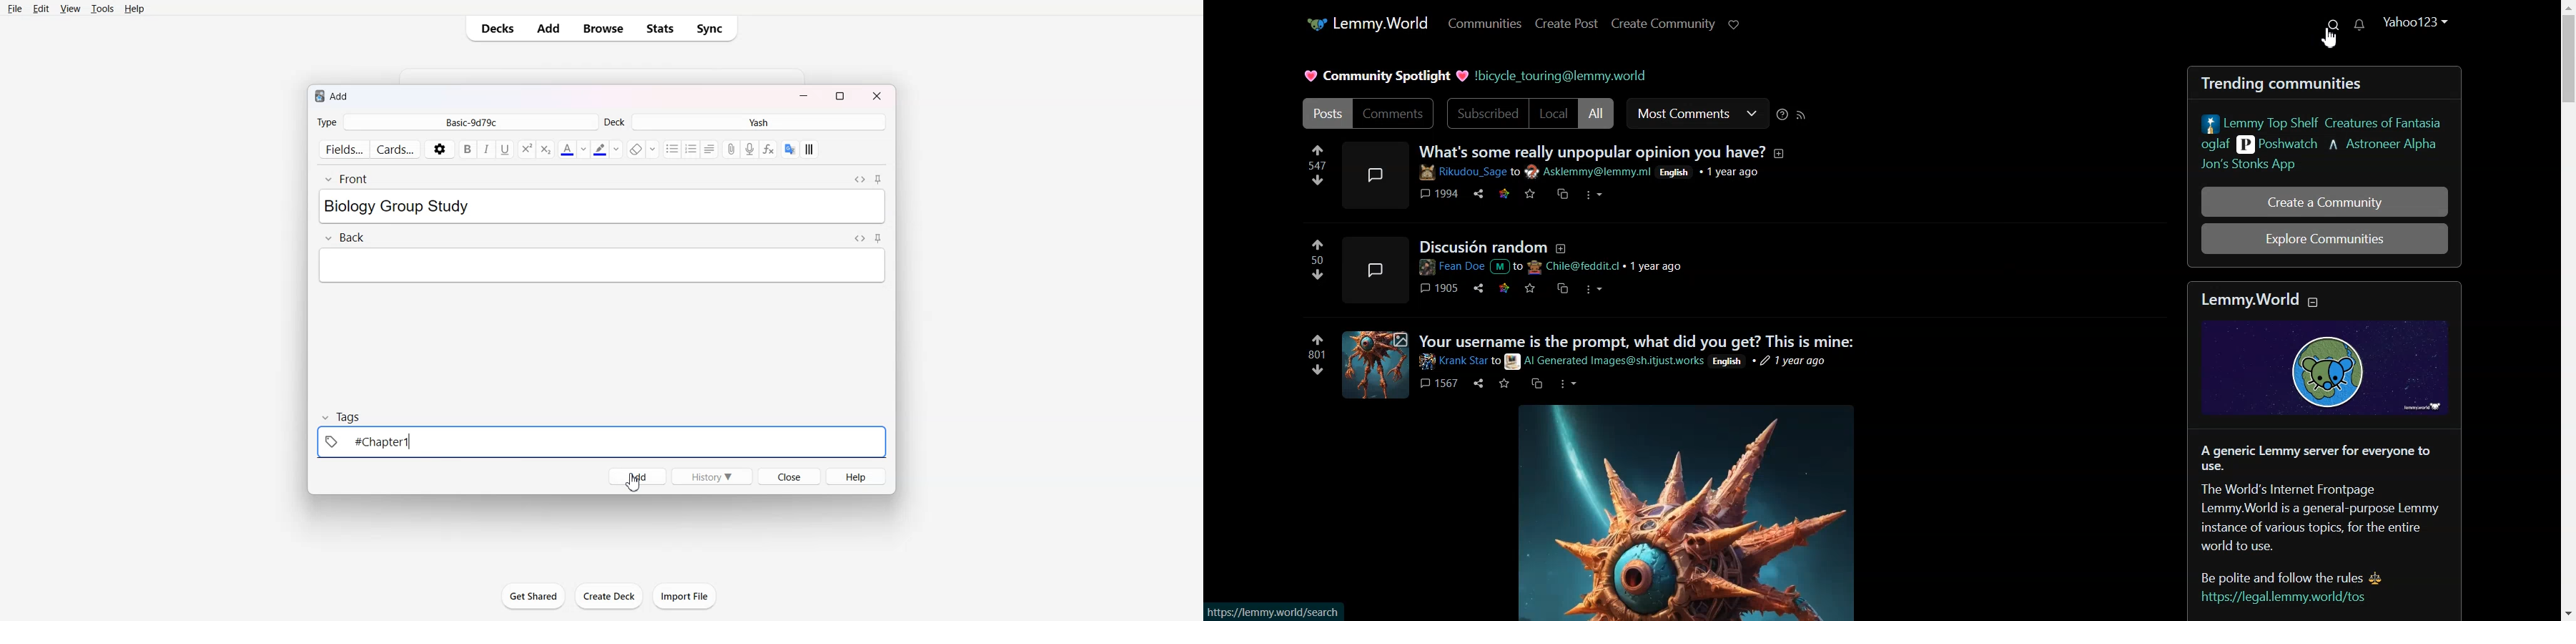 The image size is (2576, 644). I want to click on Front, so click(346, 179).